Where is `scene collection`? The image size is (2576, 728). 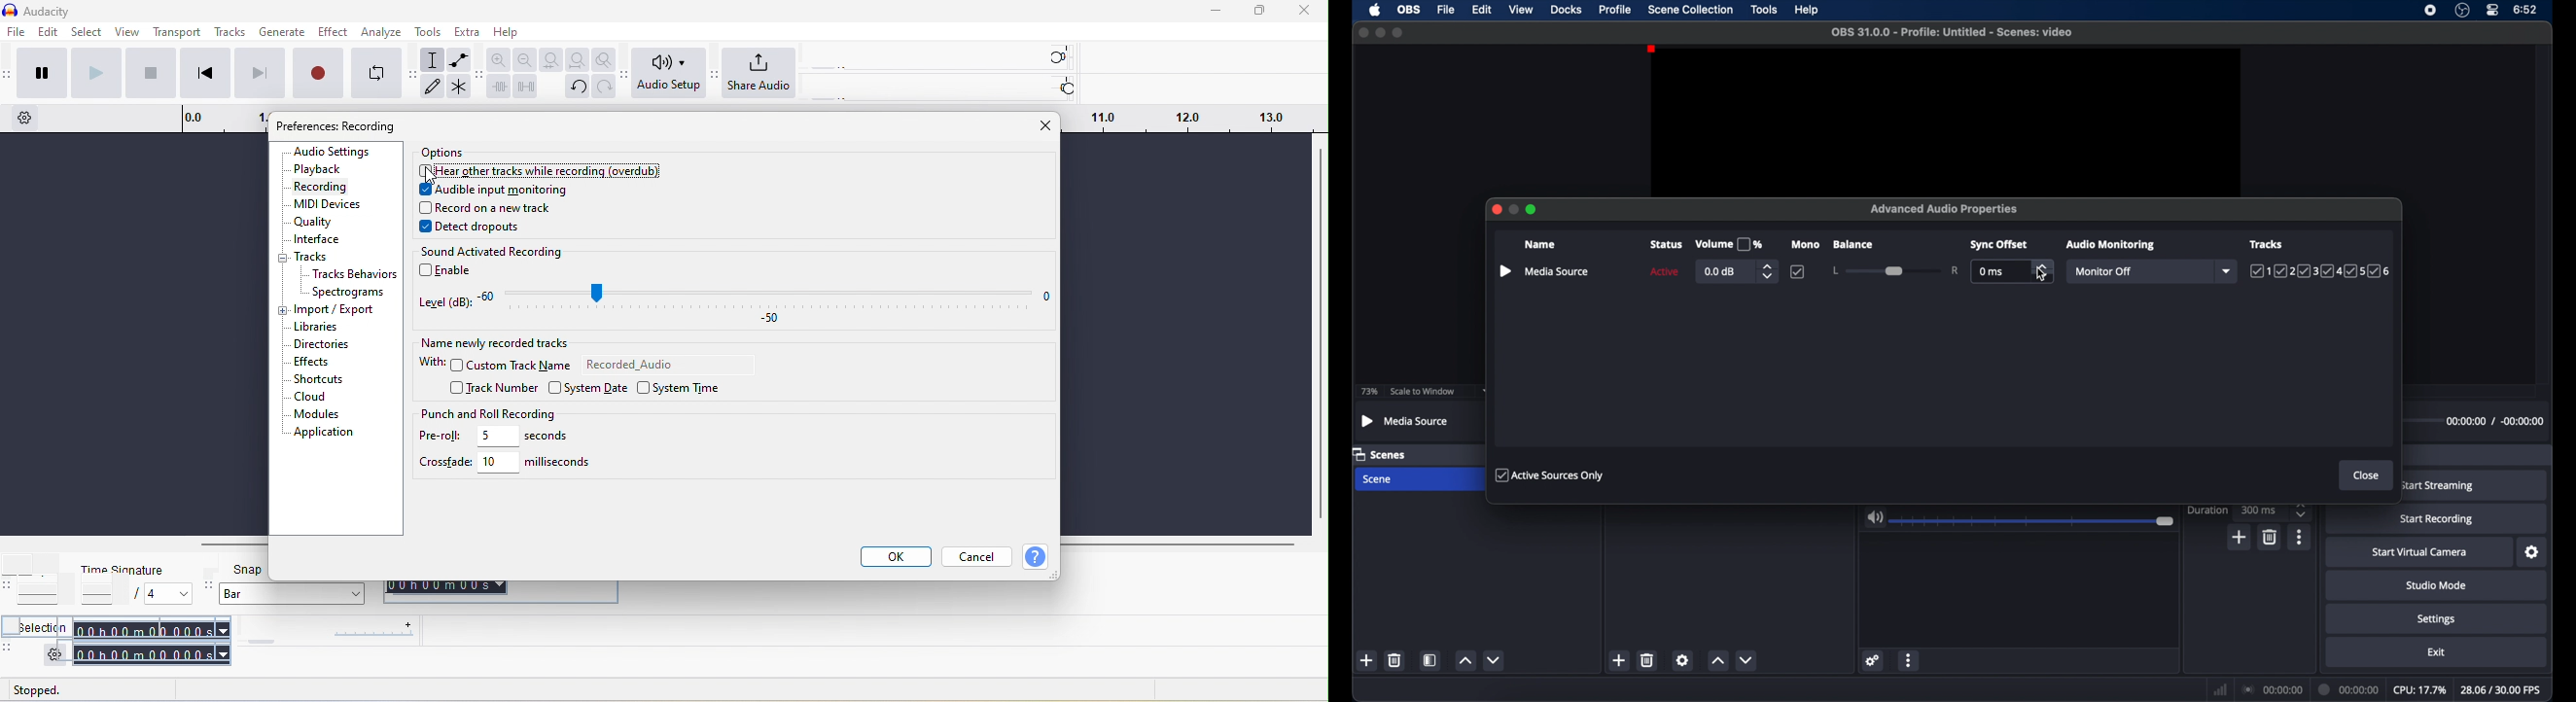 scene collection is located at coordinates (1690, 8).